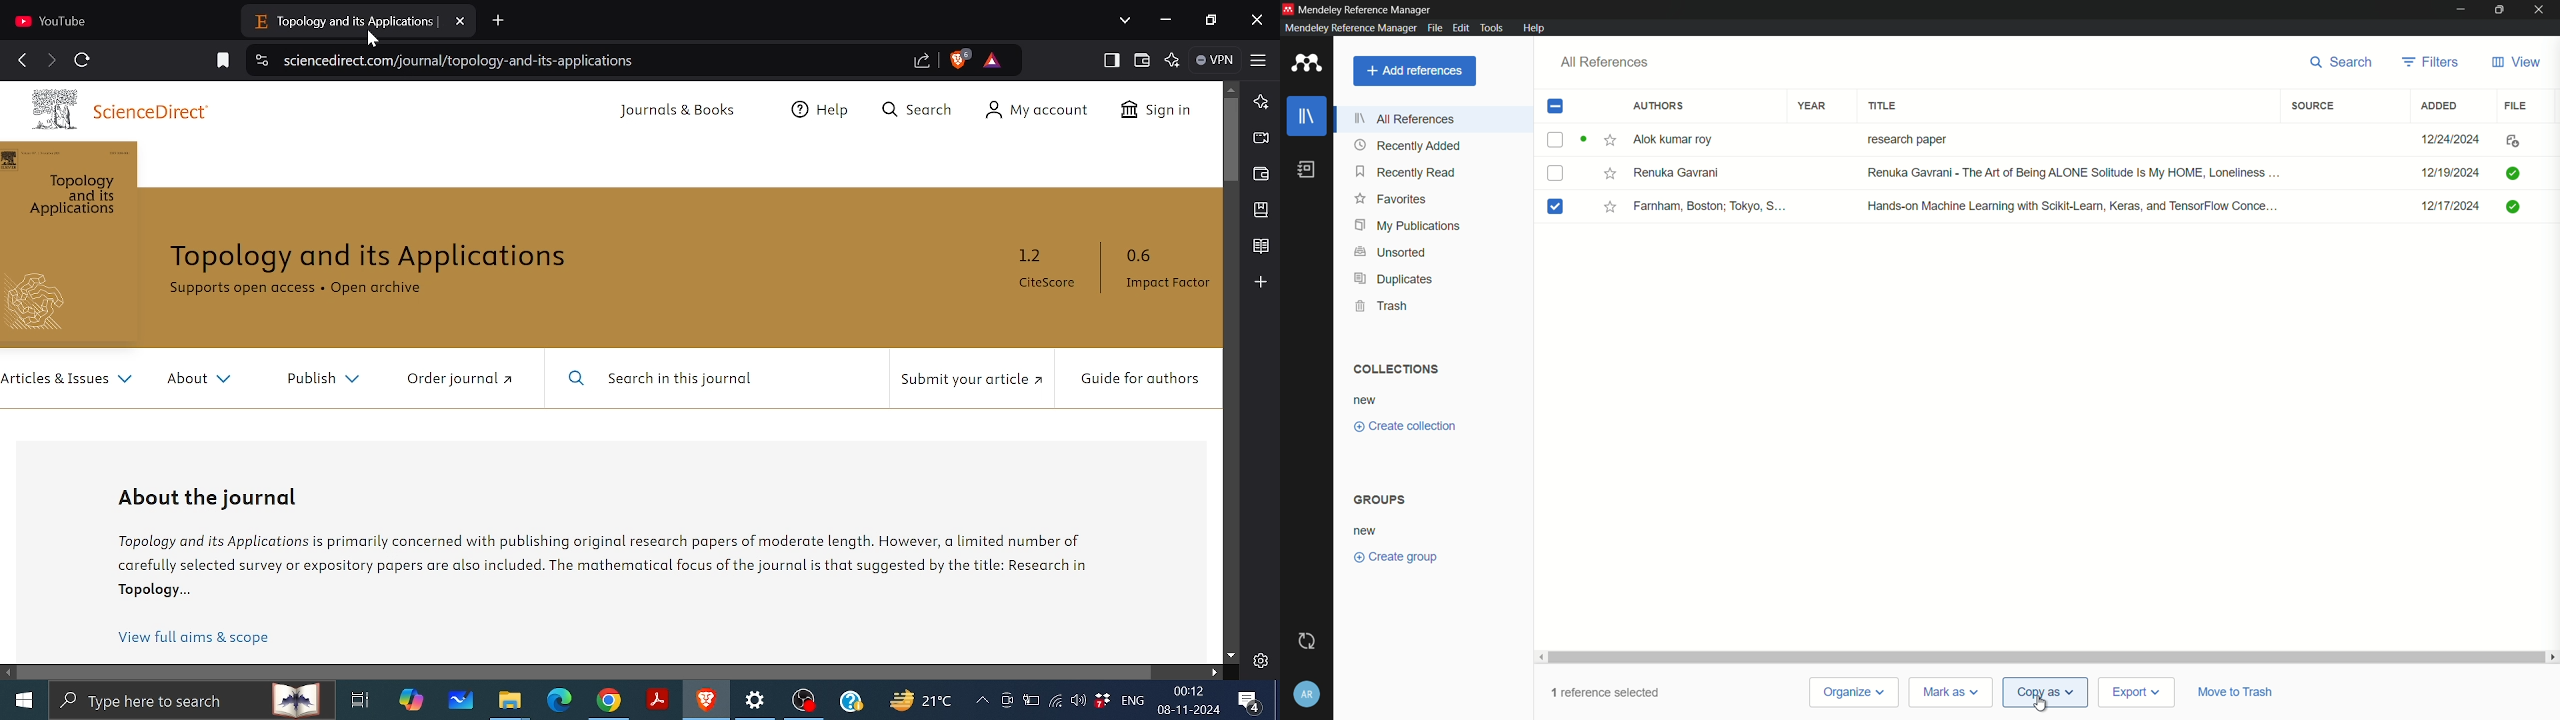  I want to click on favorites, so click(1389, 199).